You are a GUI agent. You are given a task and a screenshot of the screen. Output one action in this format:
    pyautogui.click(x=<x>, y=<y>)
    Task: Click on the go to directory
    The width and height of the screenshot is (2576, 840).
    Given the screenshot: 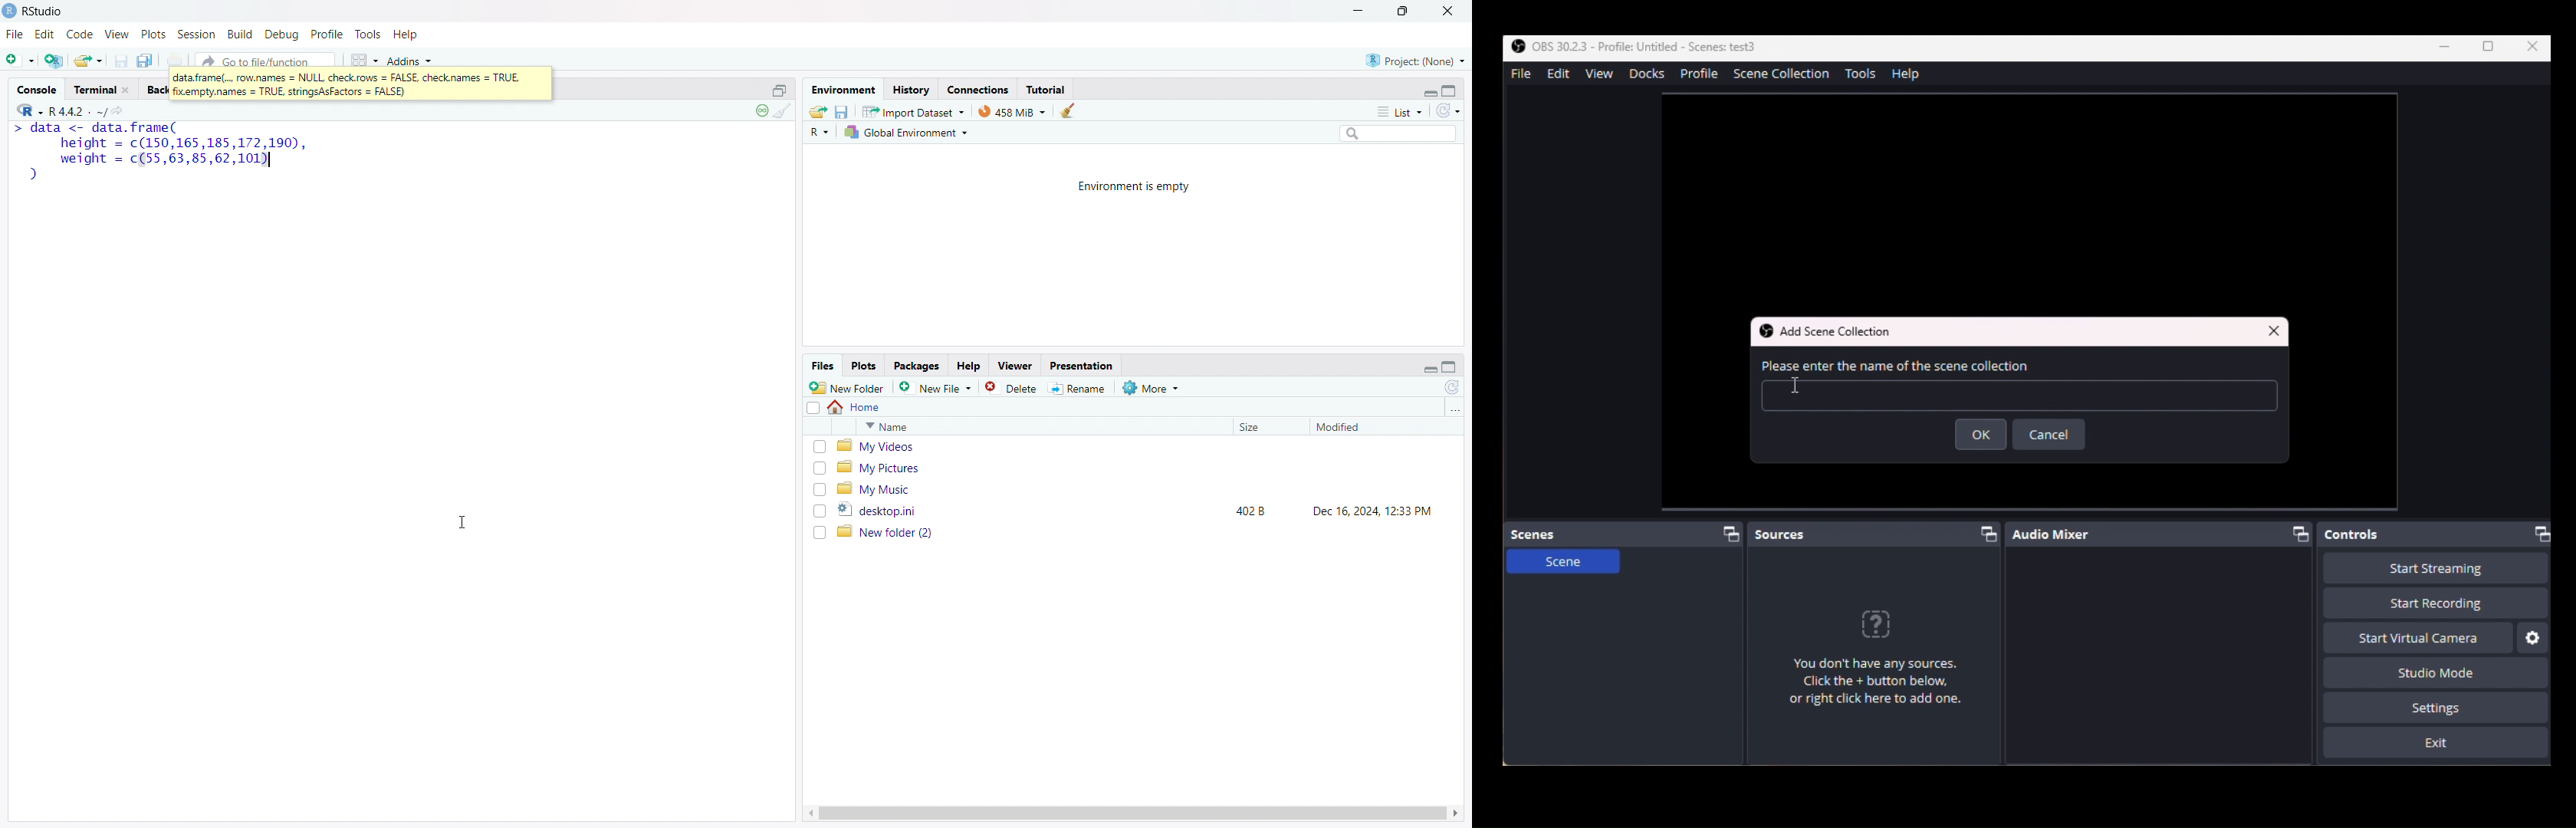 What is the action you would take?
    pyautogui.click(x=1454, y=409)
    